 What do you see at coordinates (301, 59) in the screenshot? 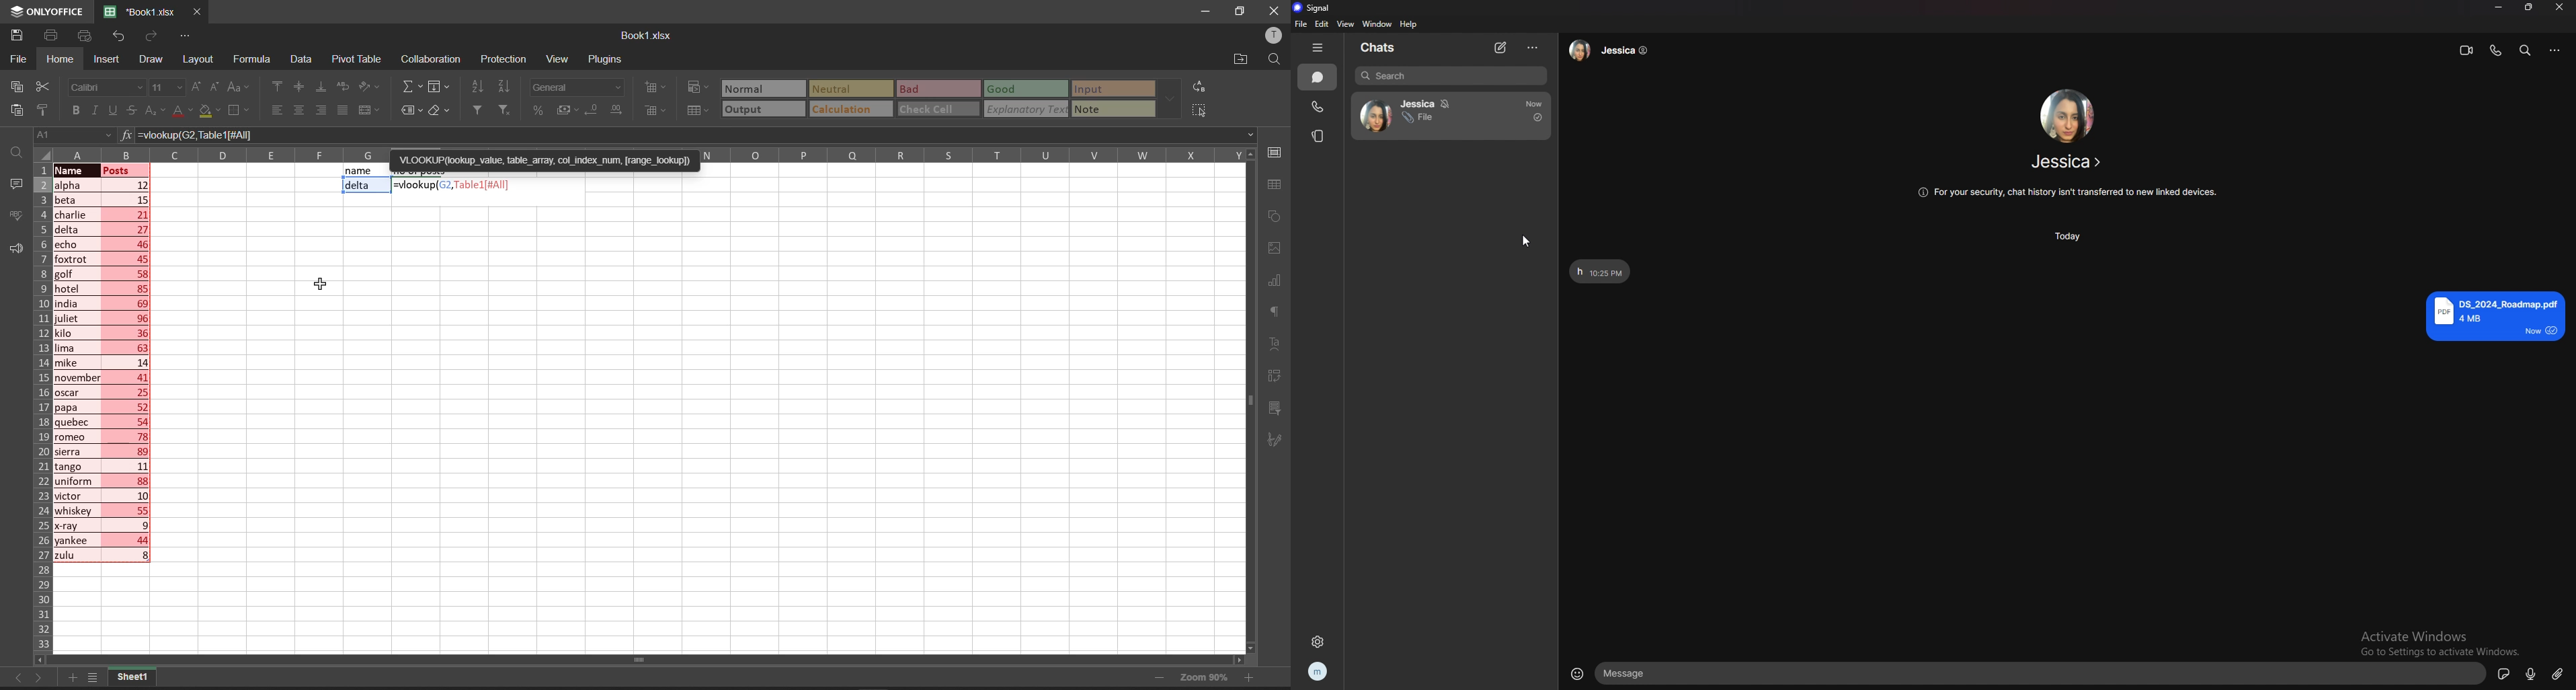
I see `data` at bounding box center [301, 59].